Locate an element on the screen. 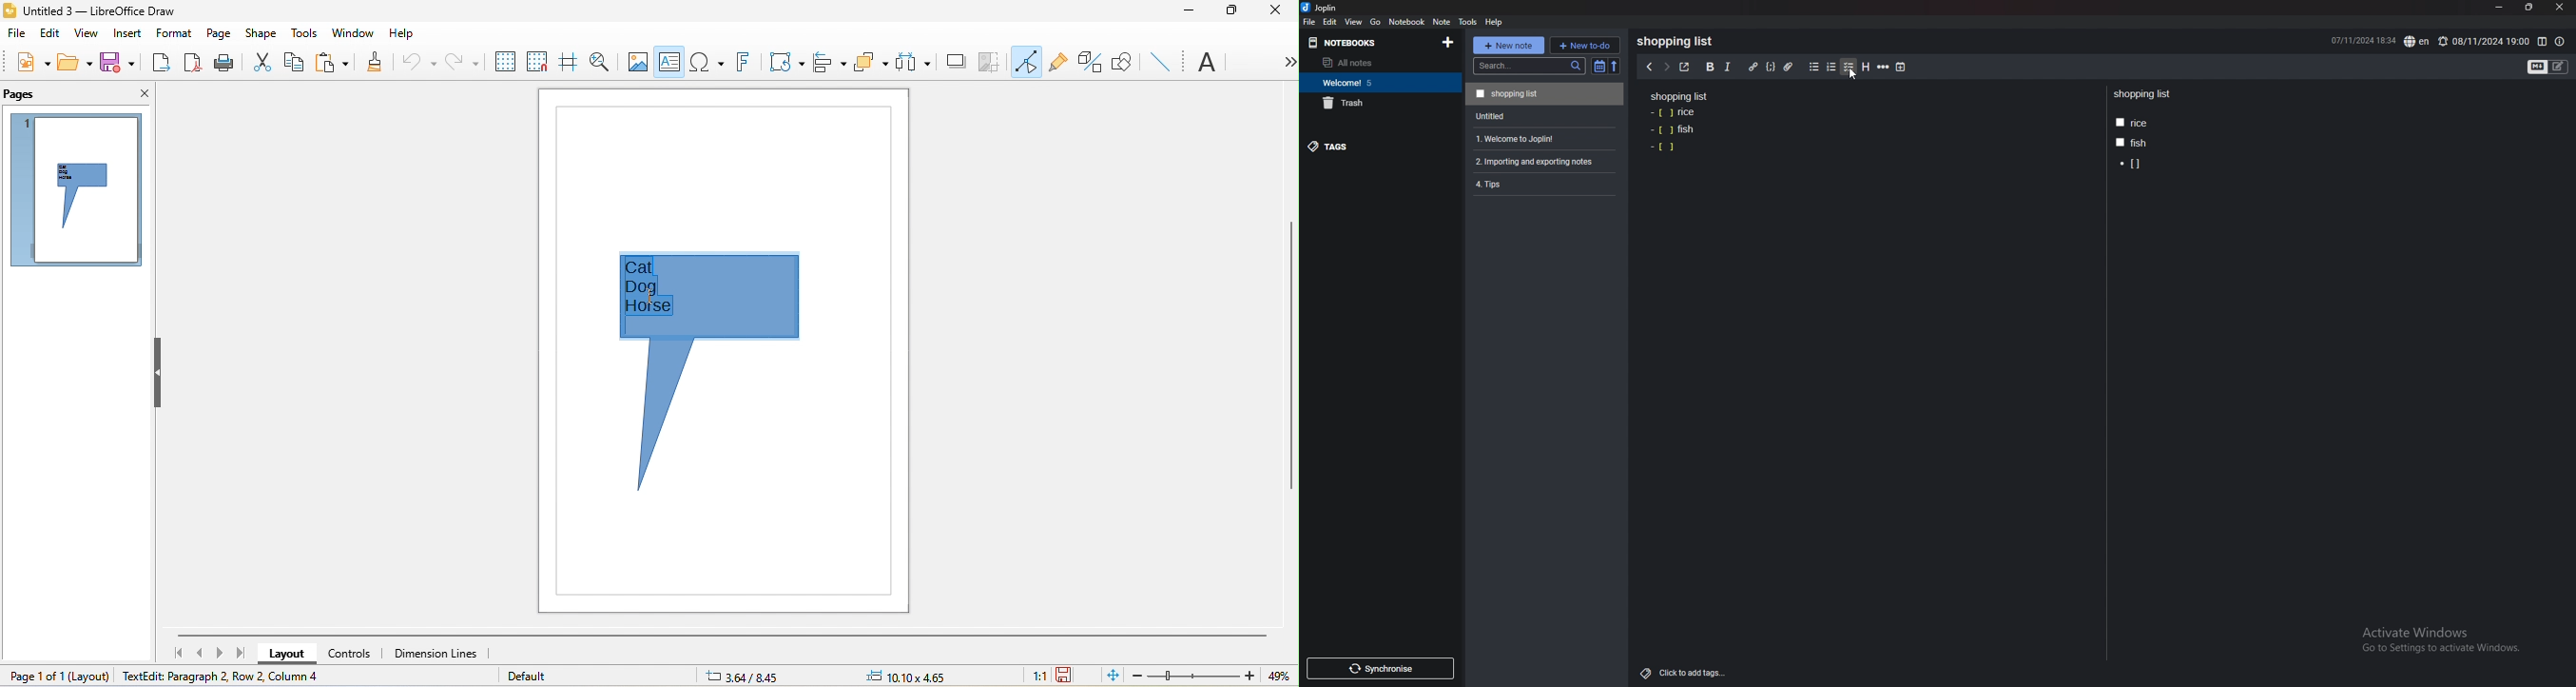 This screenshot has width=2576, height=700. Shopping list is located at coordinates (2144, 95).